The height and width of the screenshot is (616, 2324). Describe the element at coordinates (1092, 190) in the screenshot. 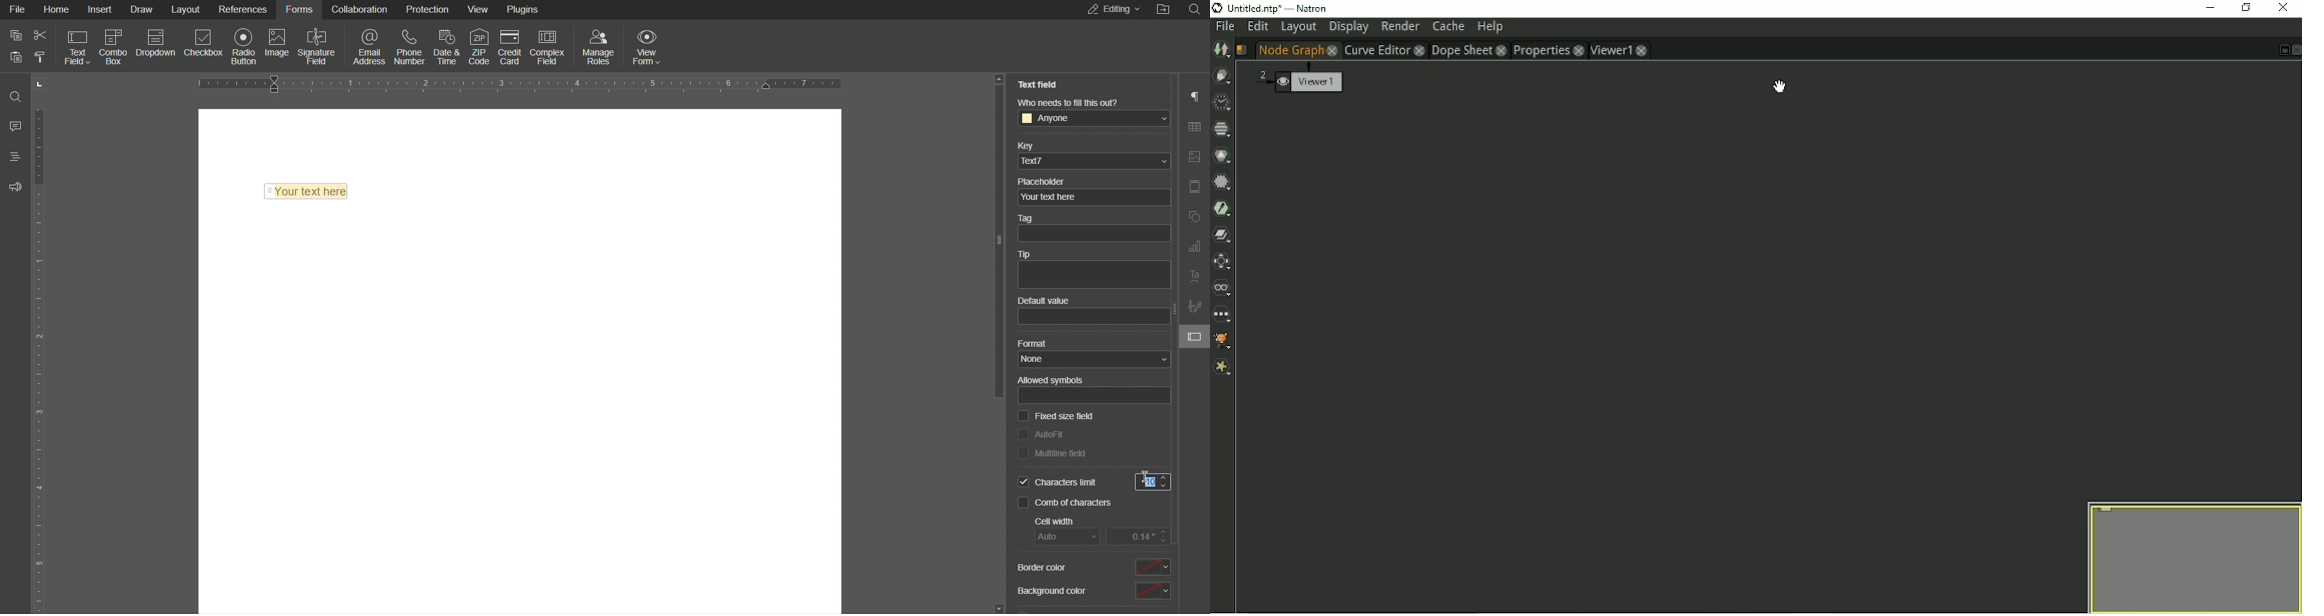

I see `Placeholder` at that location.